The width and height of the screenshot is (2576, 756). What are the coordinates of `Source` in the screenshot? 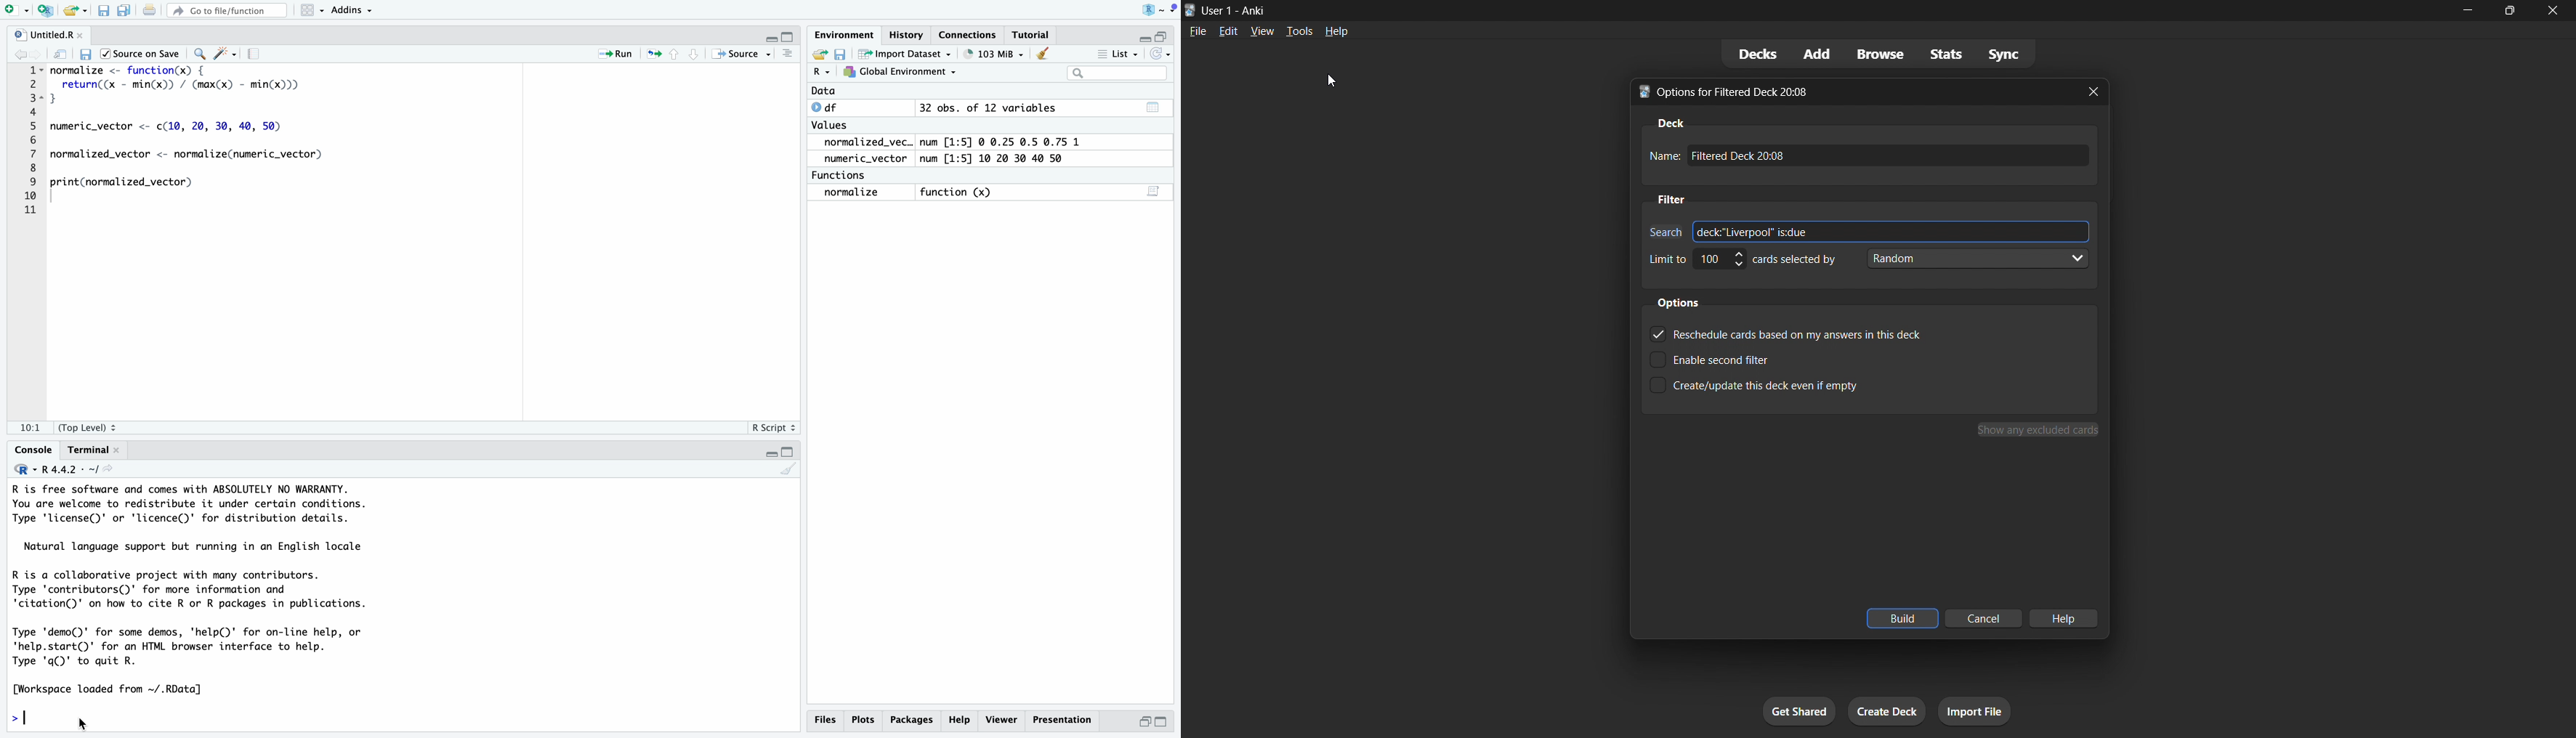 It's located at (739, 54).